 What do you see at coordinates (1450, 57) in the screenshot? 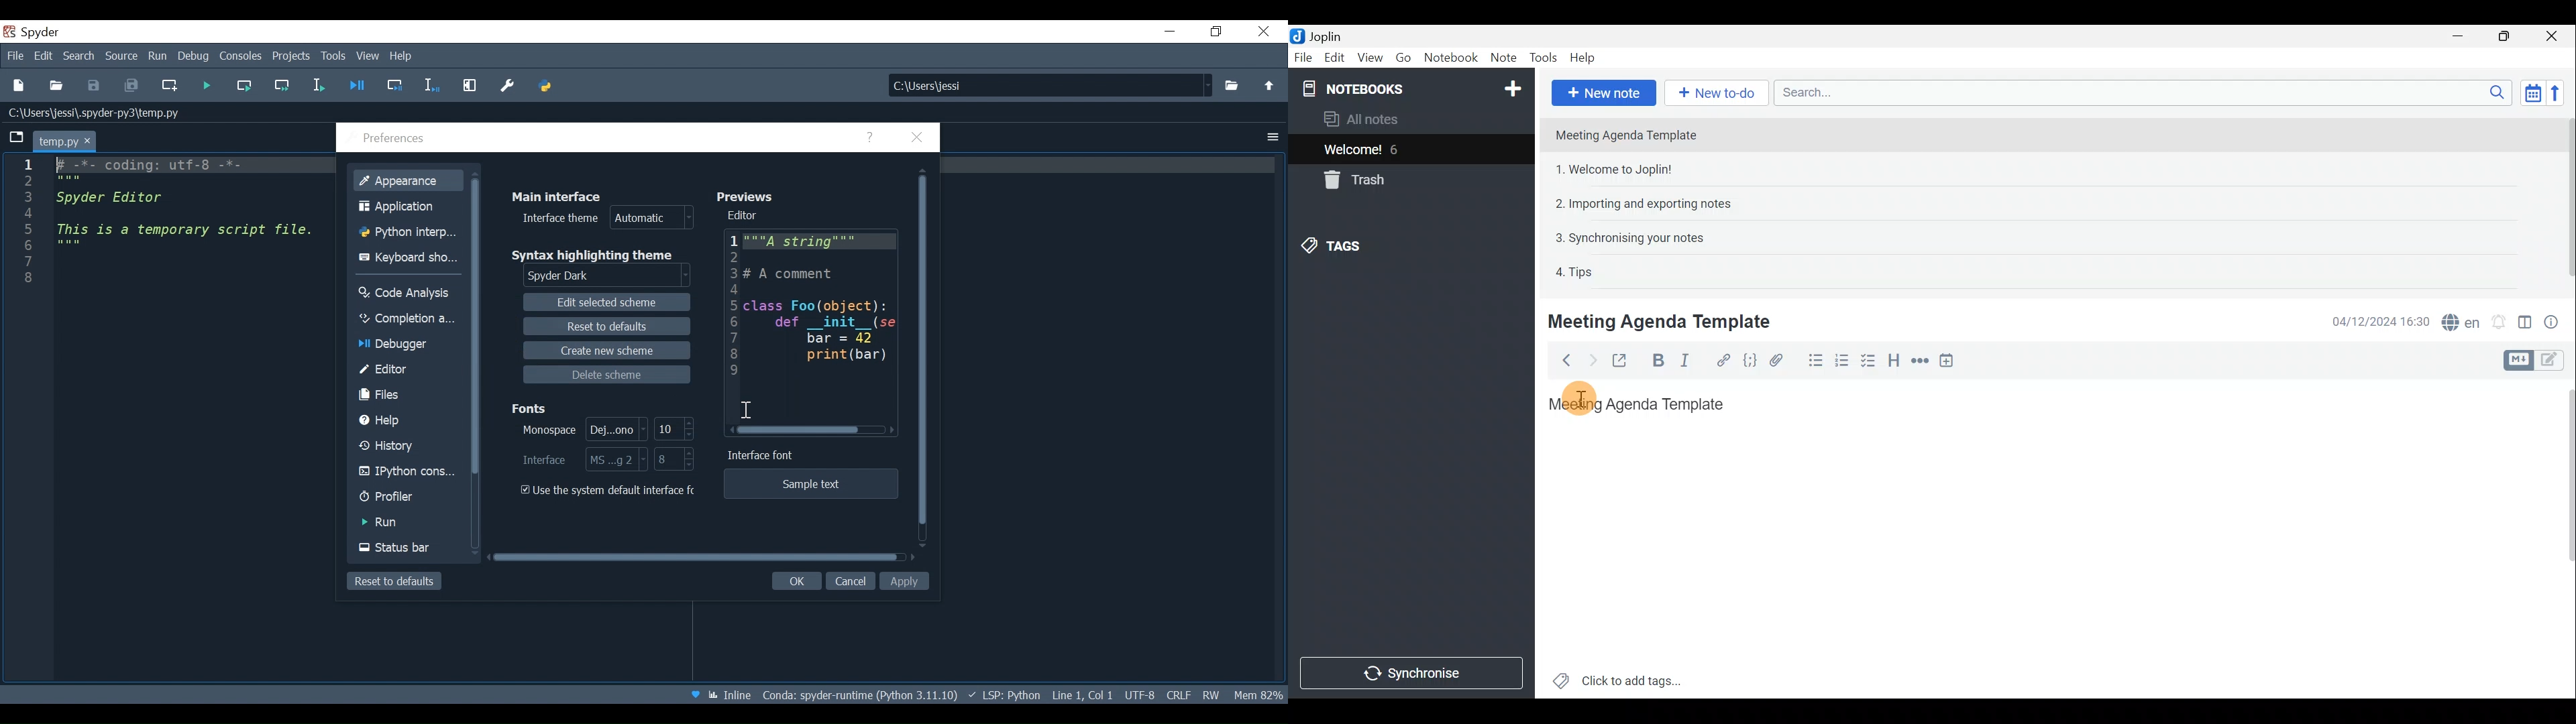
I see `Notebook` at bounding box center [1450, 57].